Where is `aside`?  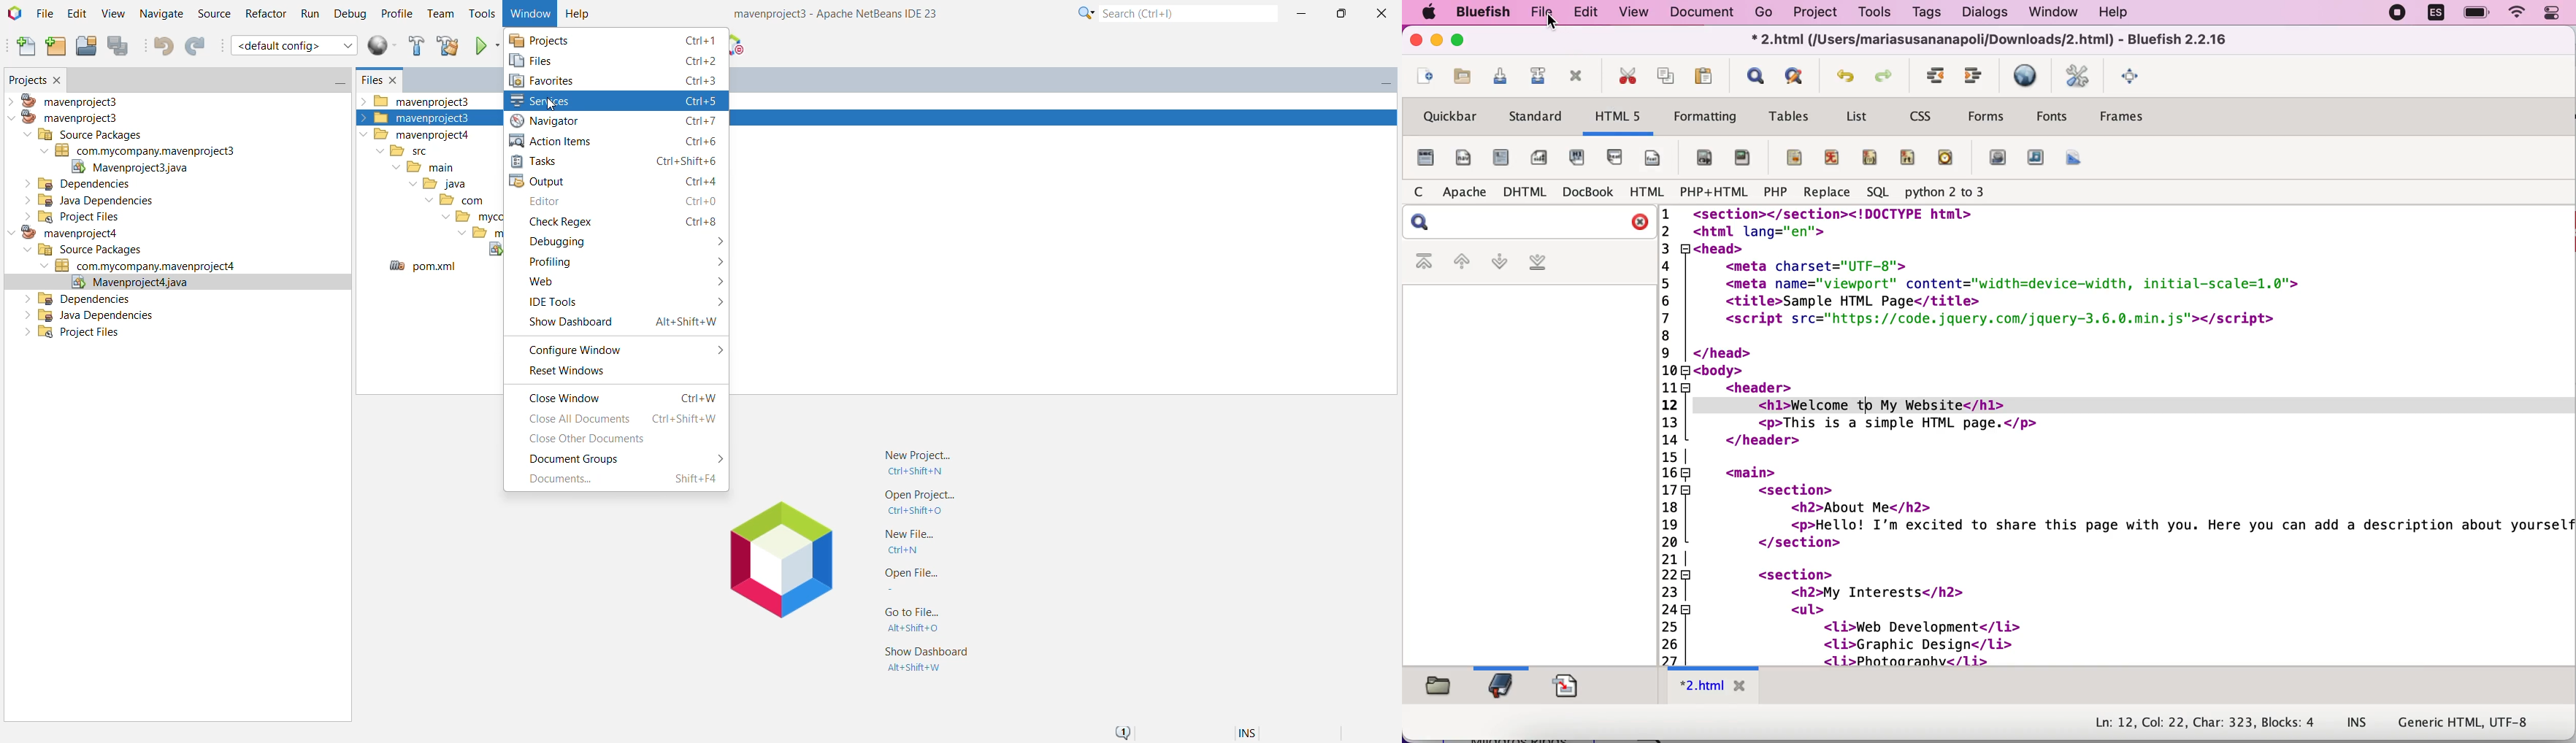 aside is located at coordinates (1535, 158).